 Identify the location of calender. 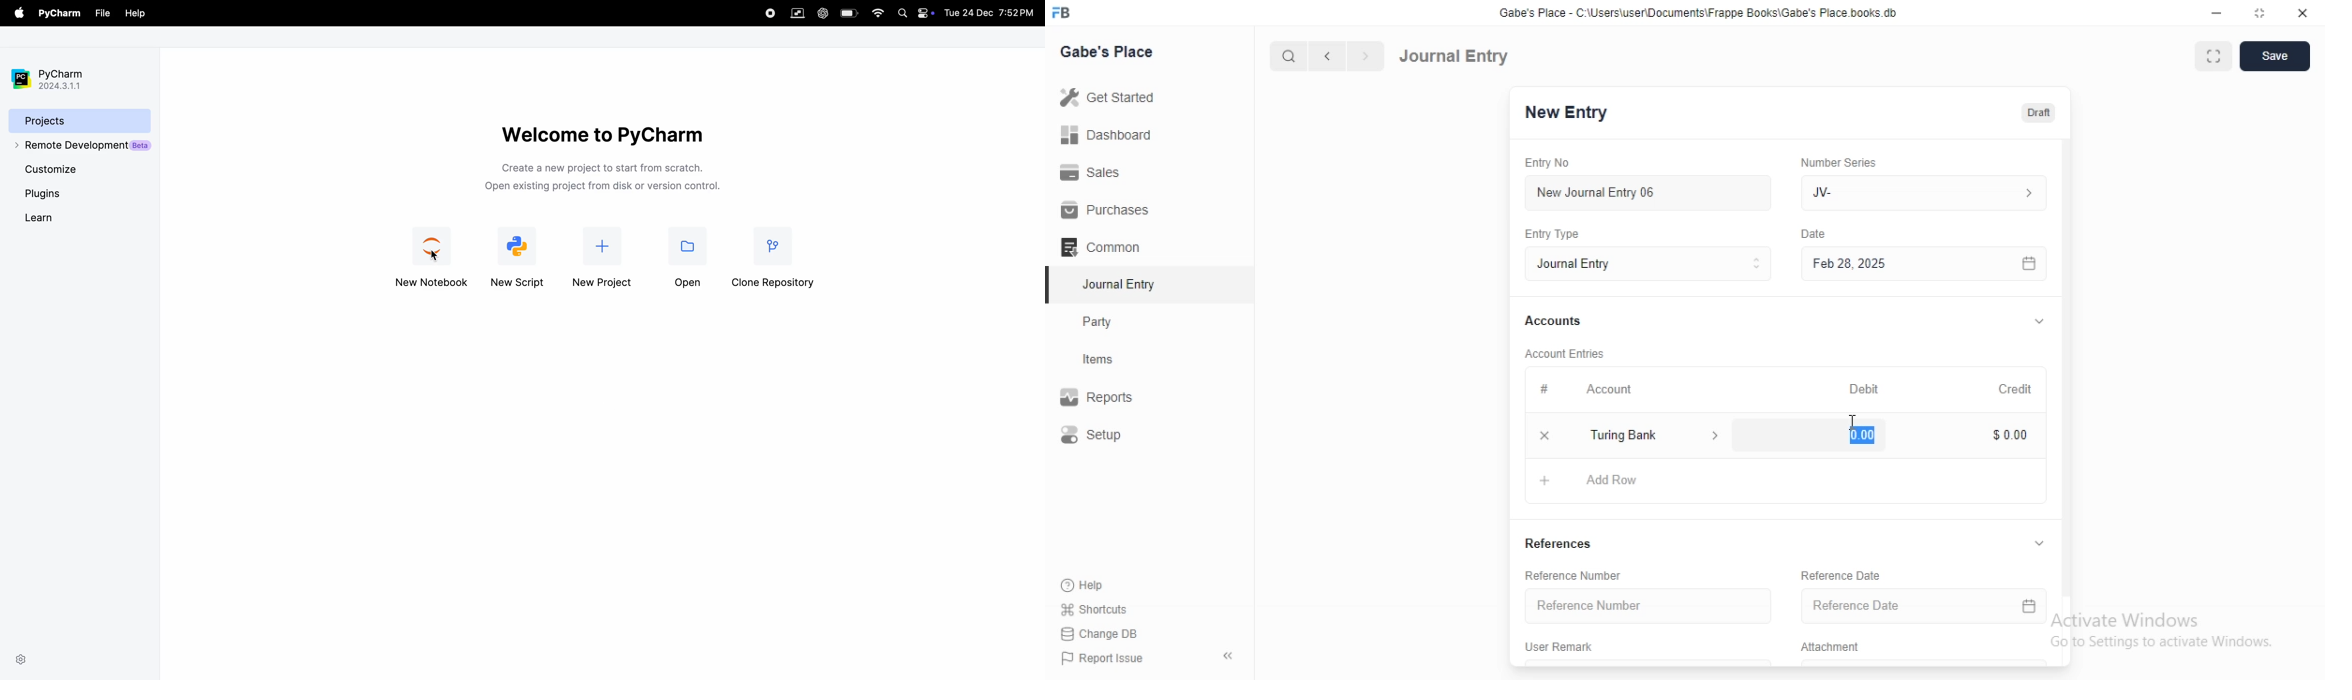
(2030, 609).